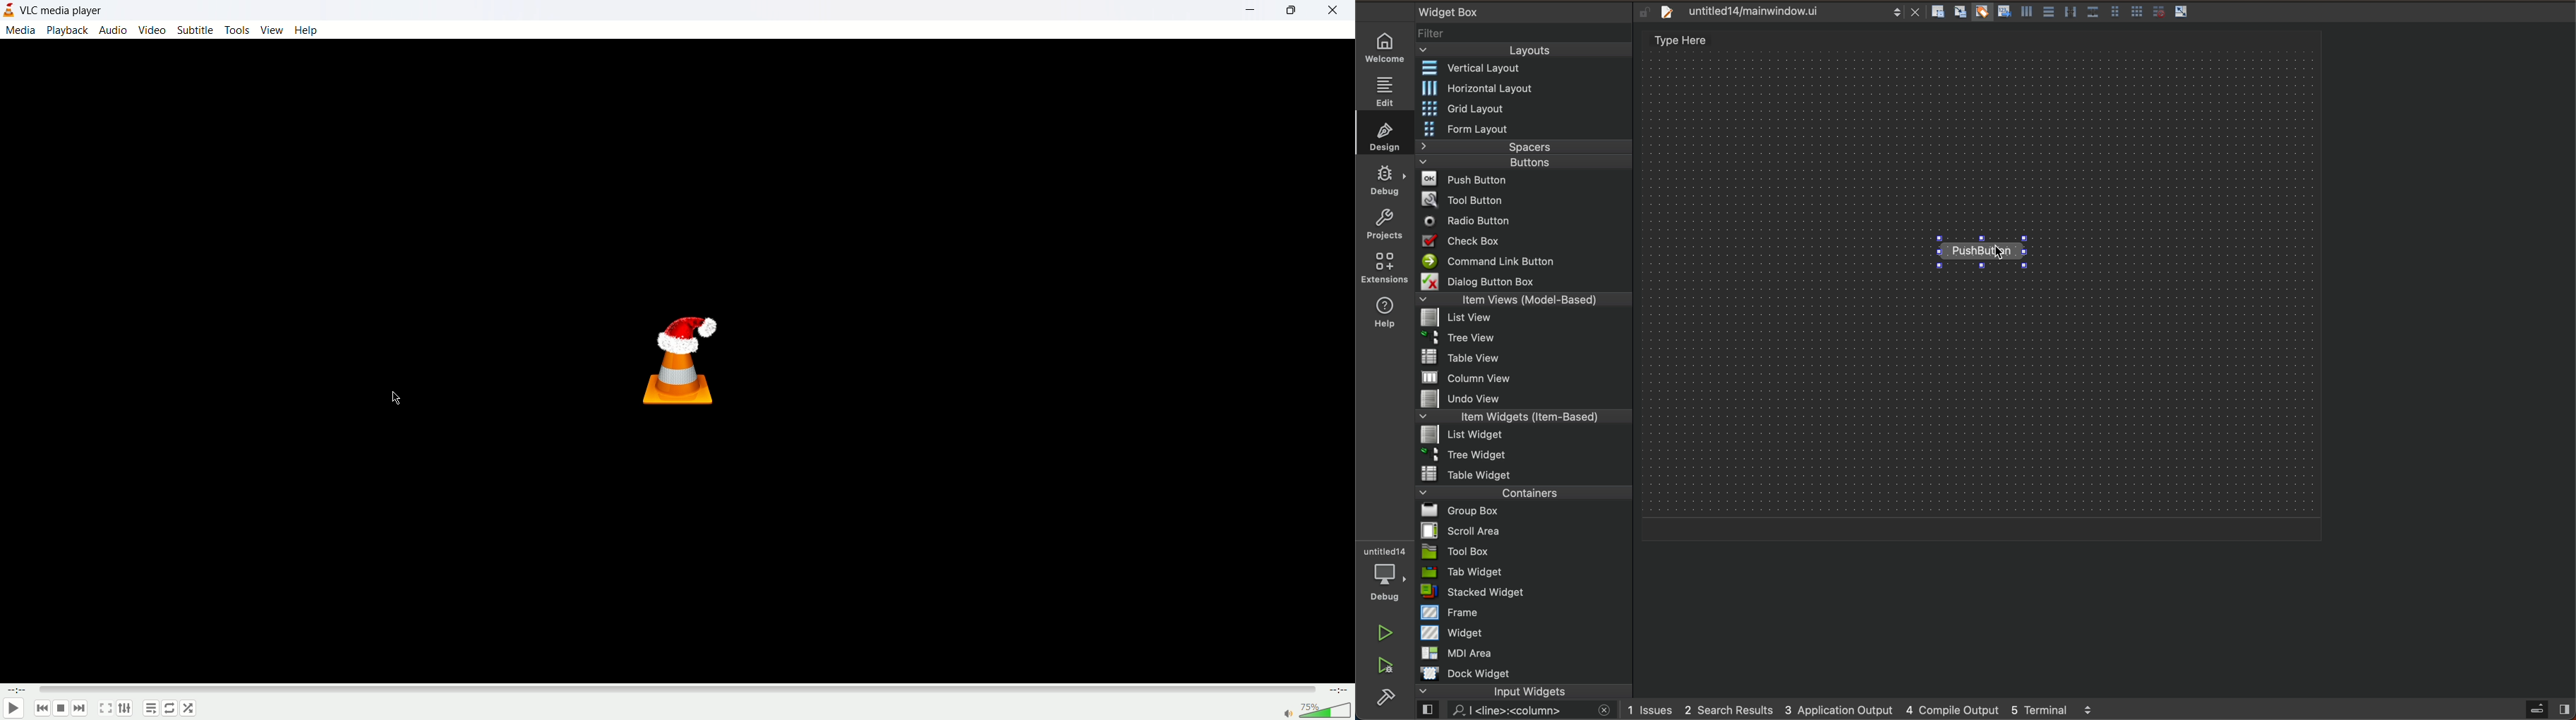  What do you see at coordinates (1299, 11) in the screenshot?
I see `maximize` at bounding box center [1299, 11].